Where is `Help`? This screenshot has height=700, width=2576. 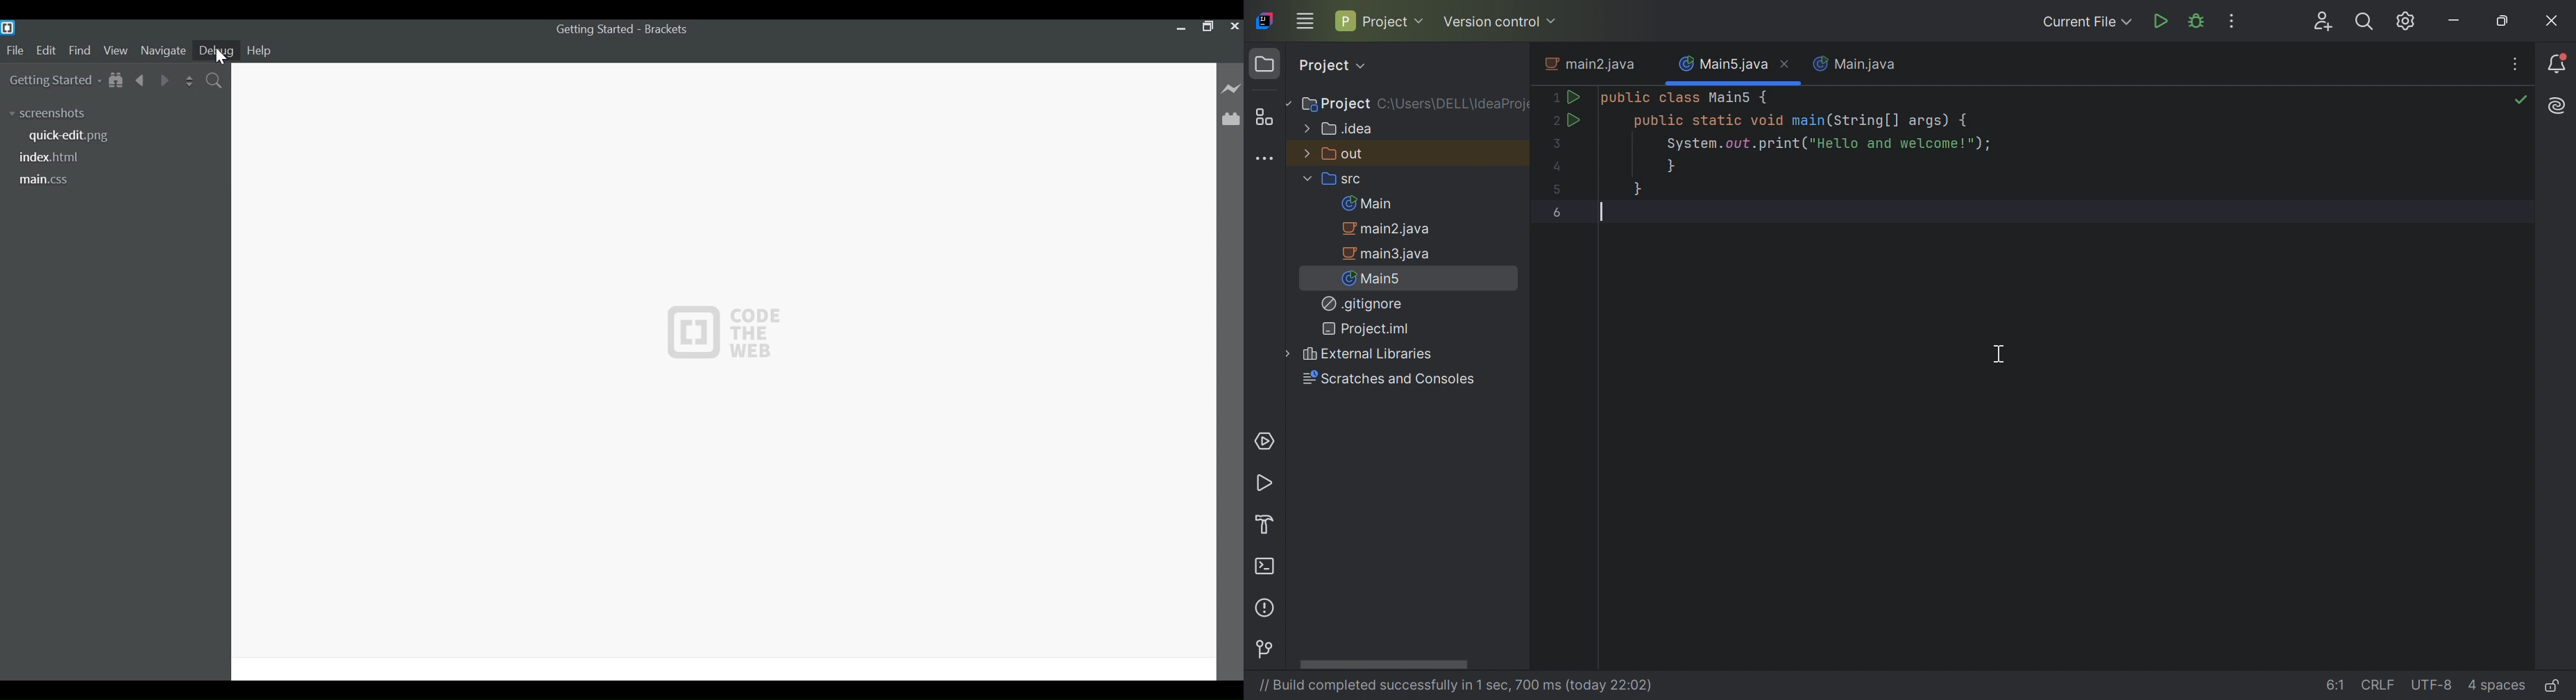
Help is located at coordinates (266, 50).